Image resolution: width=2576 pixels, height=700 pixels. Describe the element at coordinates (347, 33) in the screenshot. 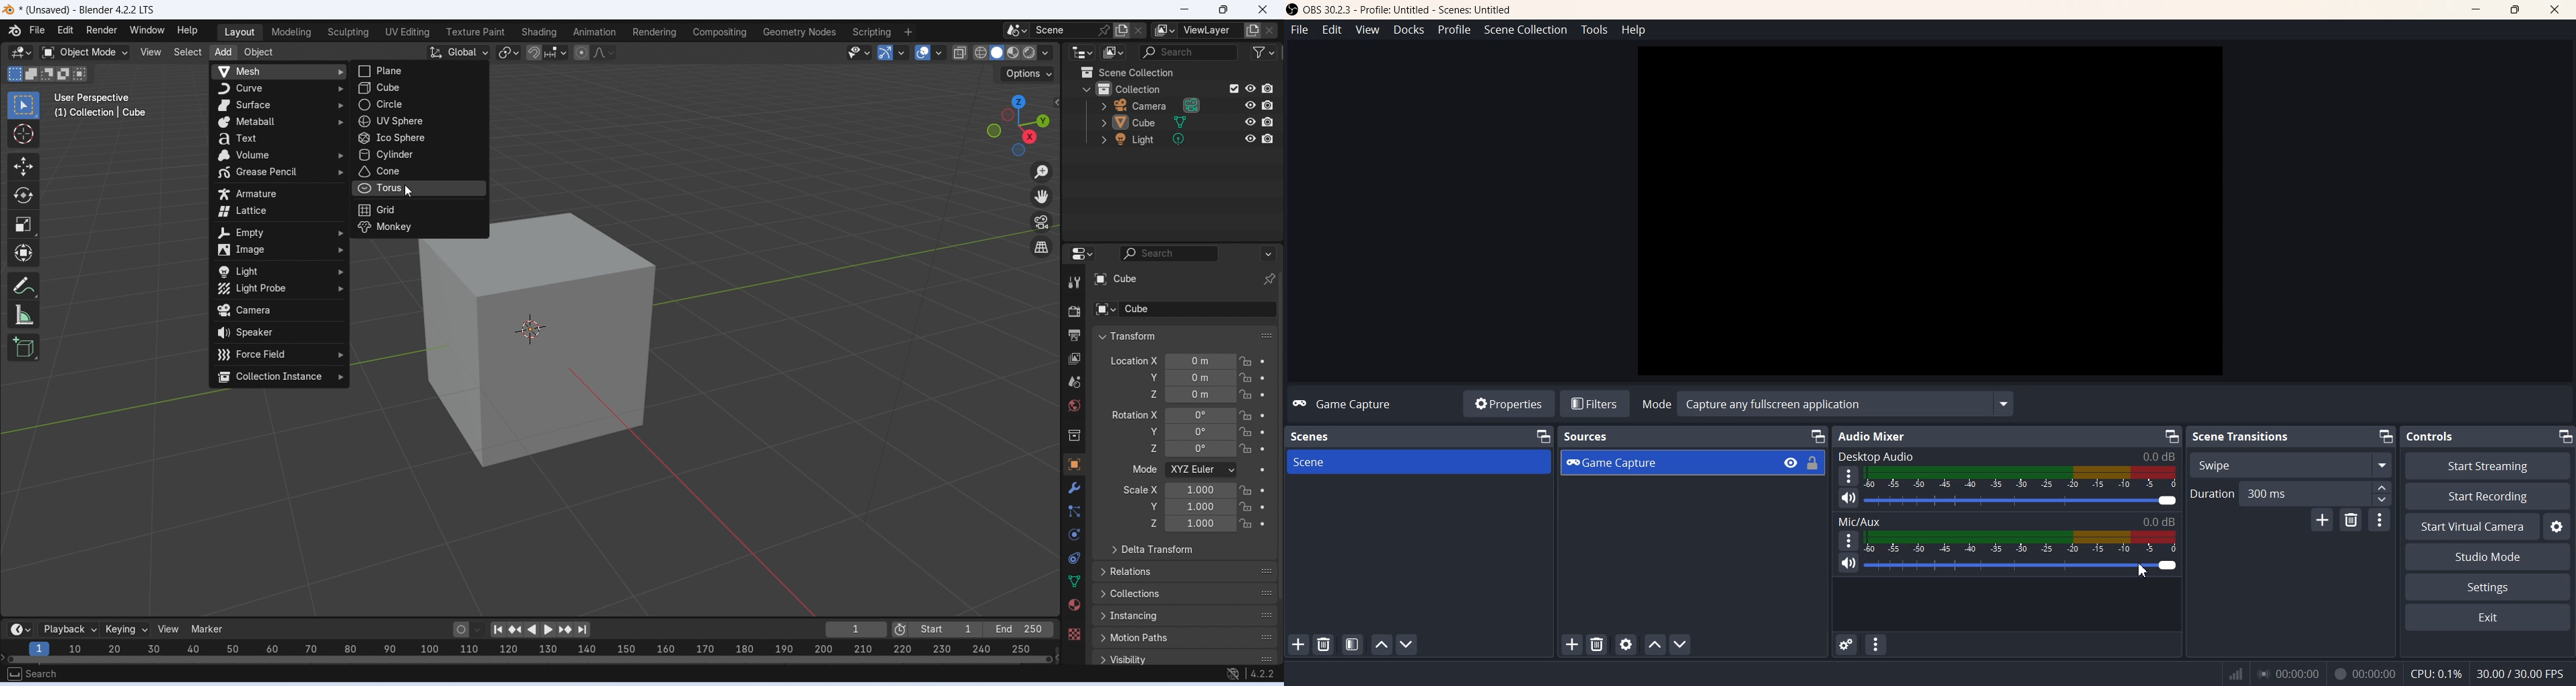

I see `Sculpting` at that location.